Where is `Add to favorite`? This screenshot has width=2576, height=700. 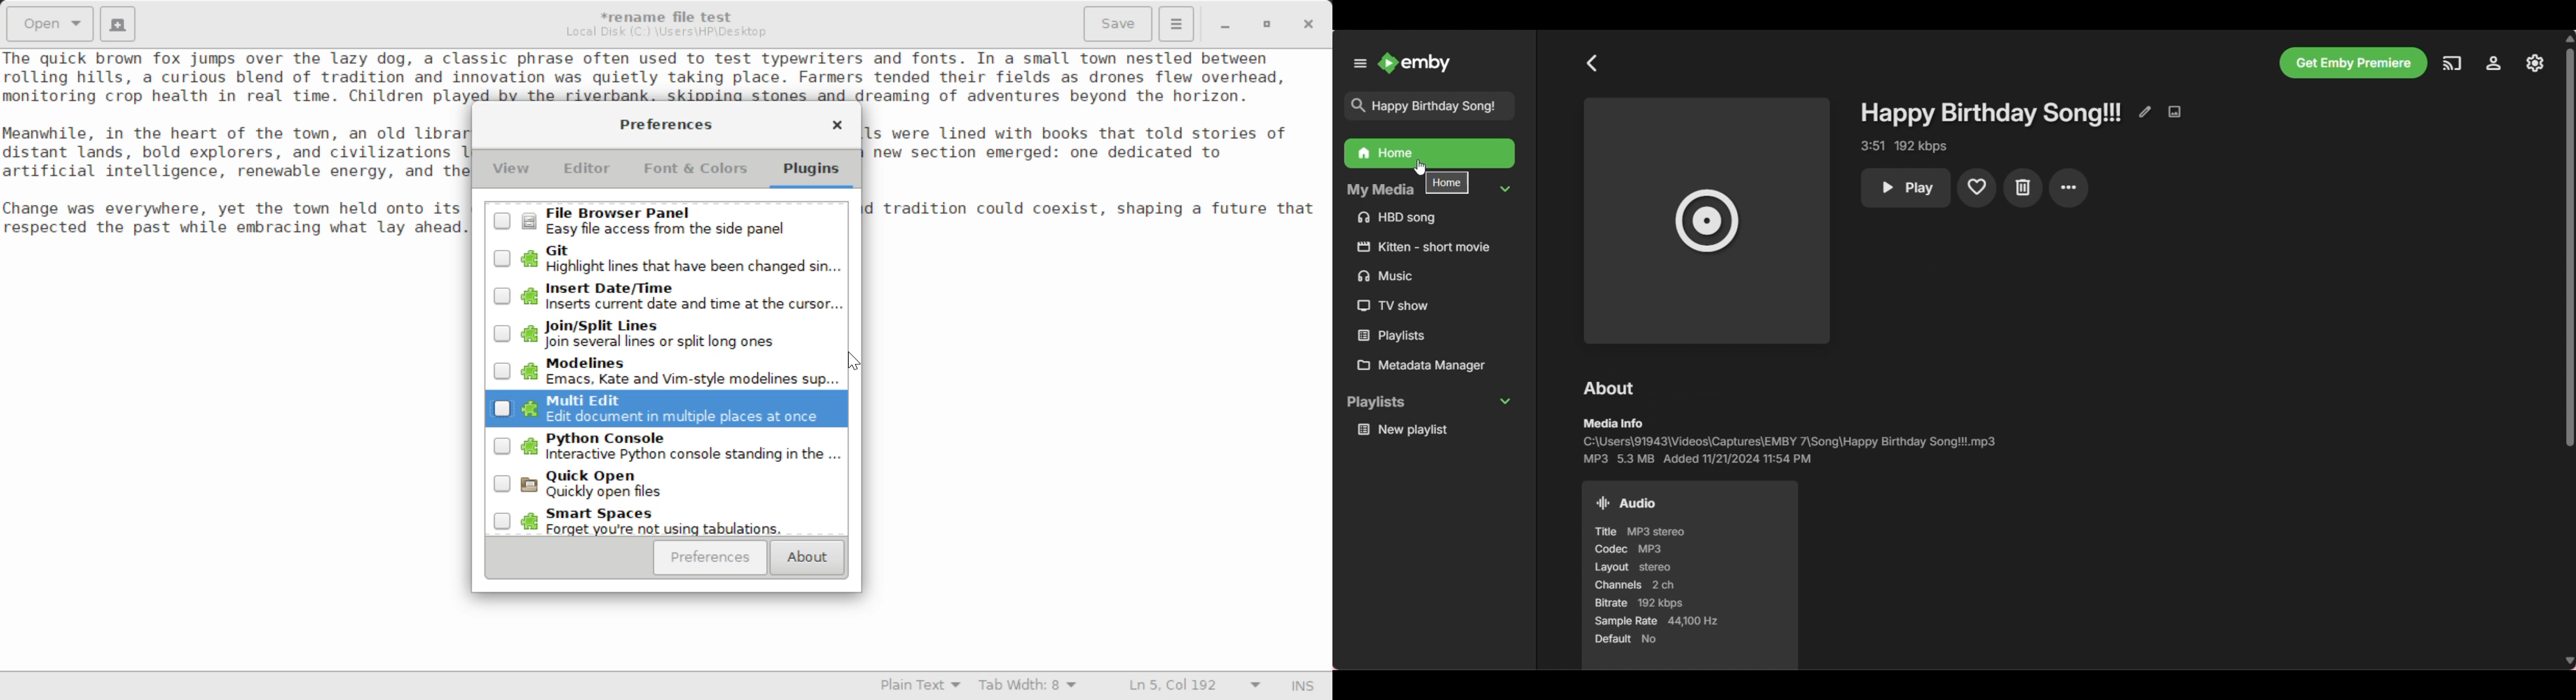
Add to favorite is located at coordinates (1977, 188).